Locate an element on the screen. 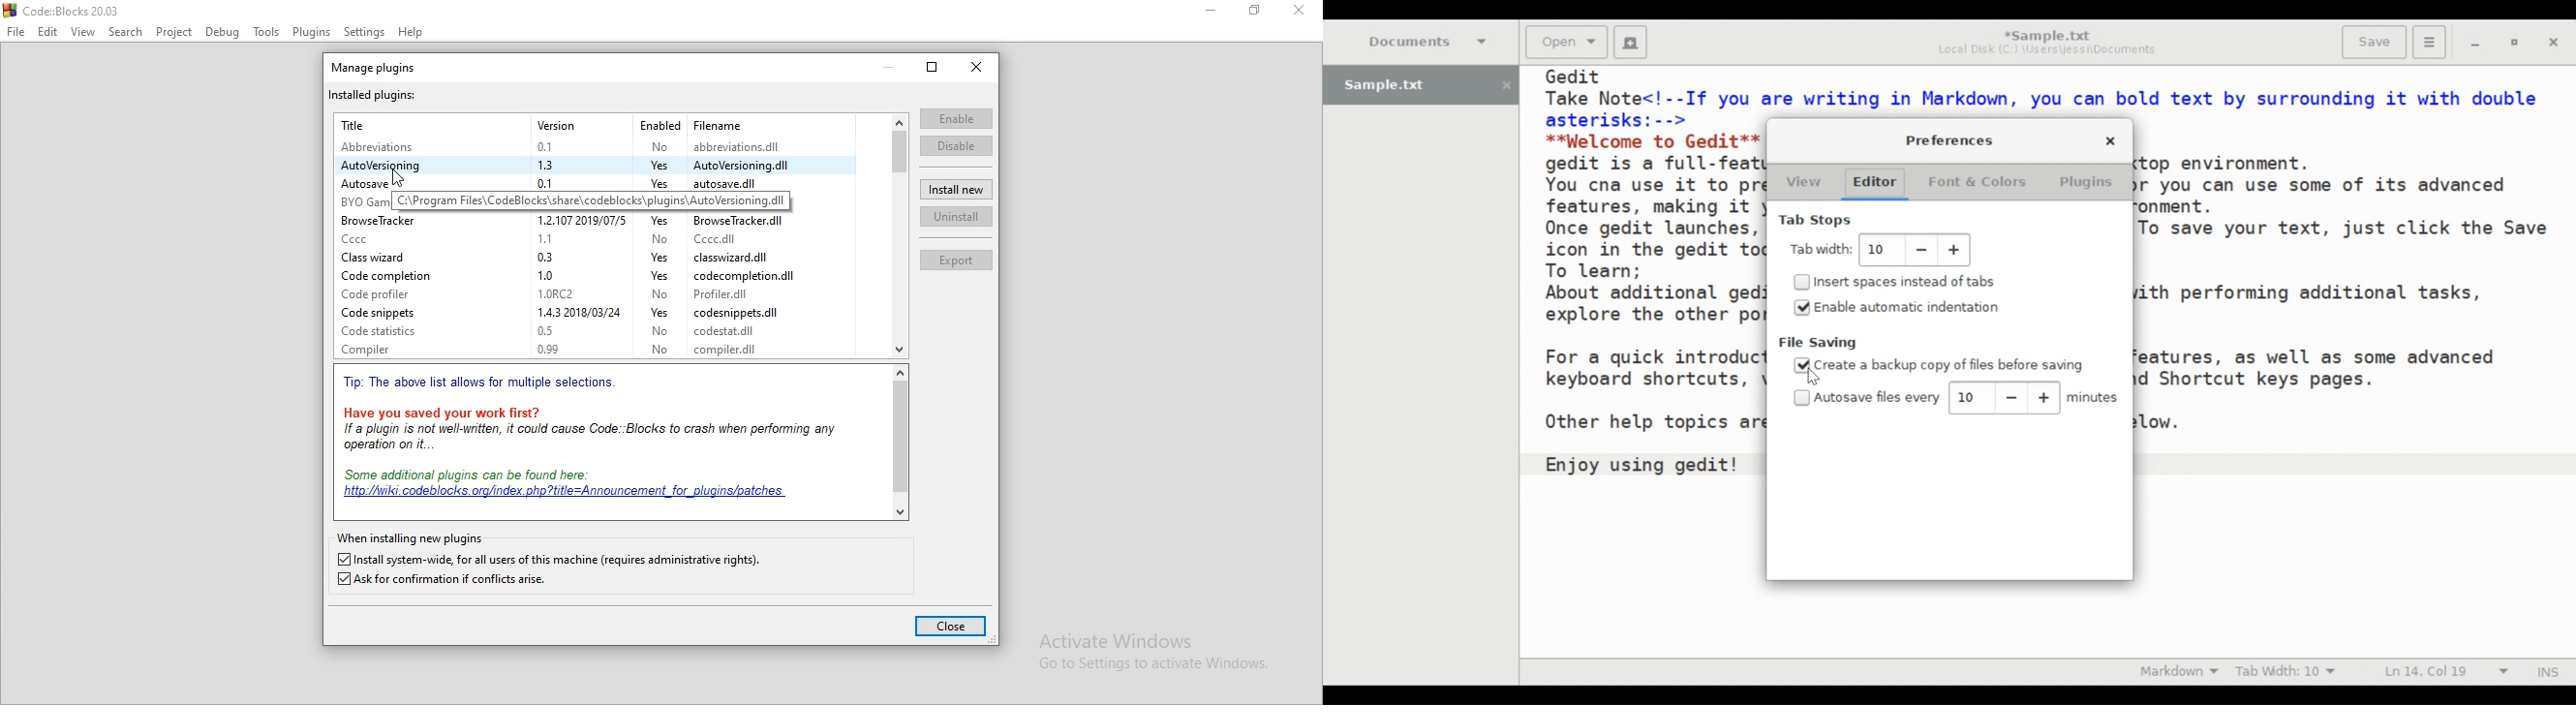 The width and height of the screenshot is (2576, 728). No is located at coordinates (657, 332).